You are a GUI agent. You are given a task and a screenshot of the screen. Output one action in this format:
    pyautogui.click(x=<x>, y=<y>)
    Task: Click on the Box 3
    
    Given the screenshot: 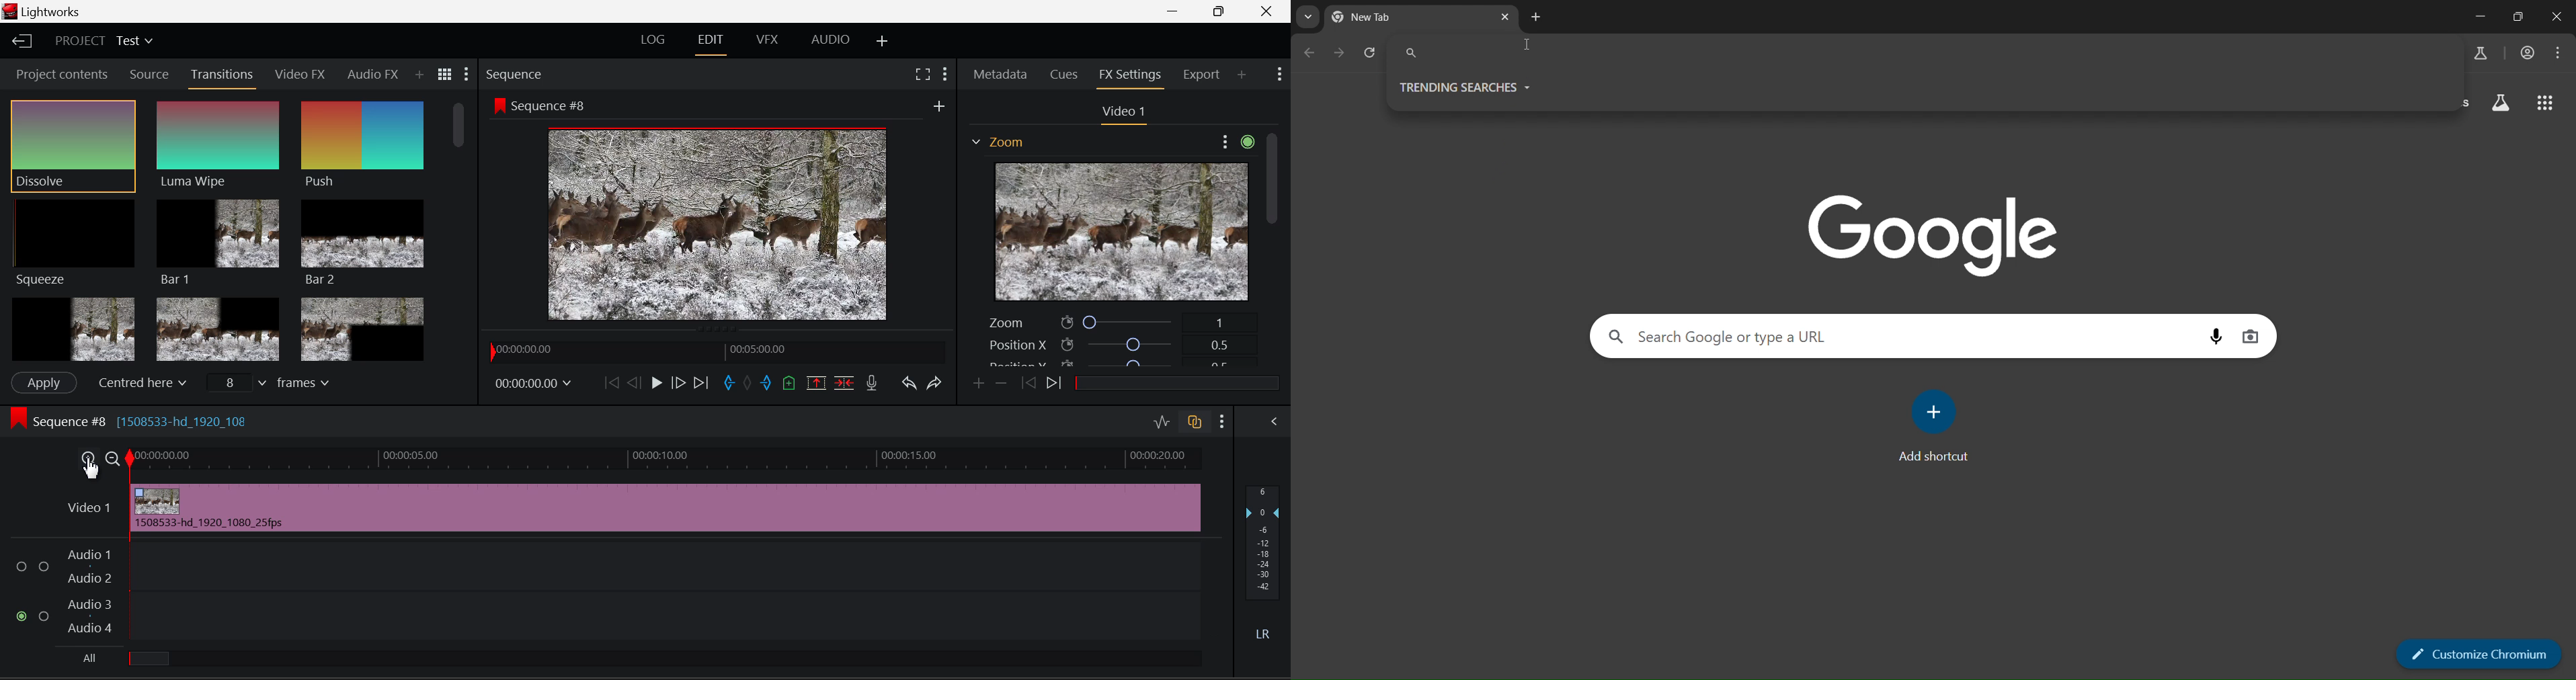 What is the action you would take?
    pyautogui.click(x=363, y=329)
    